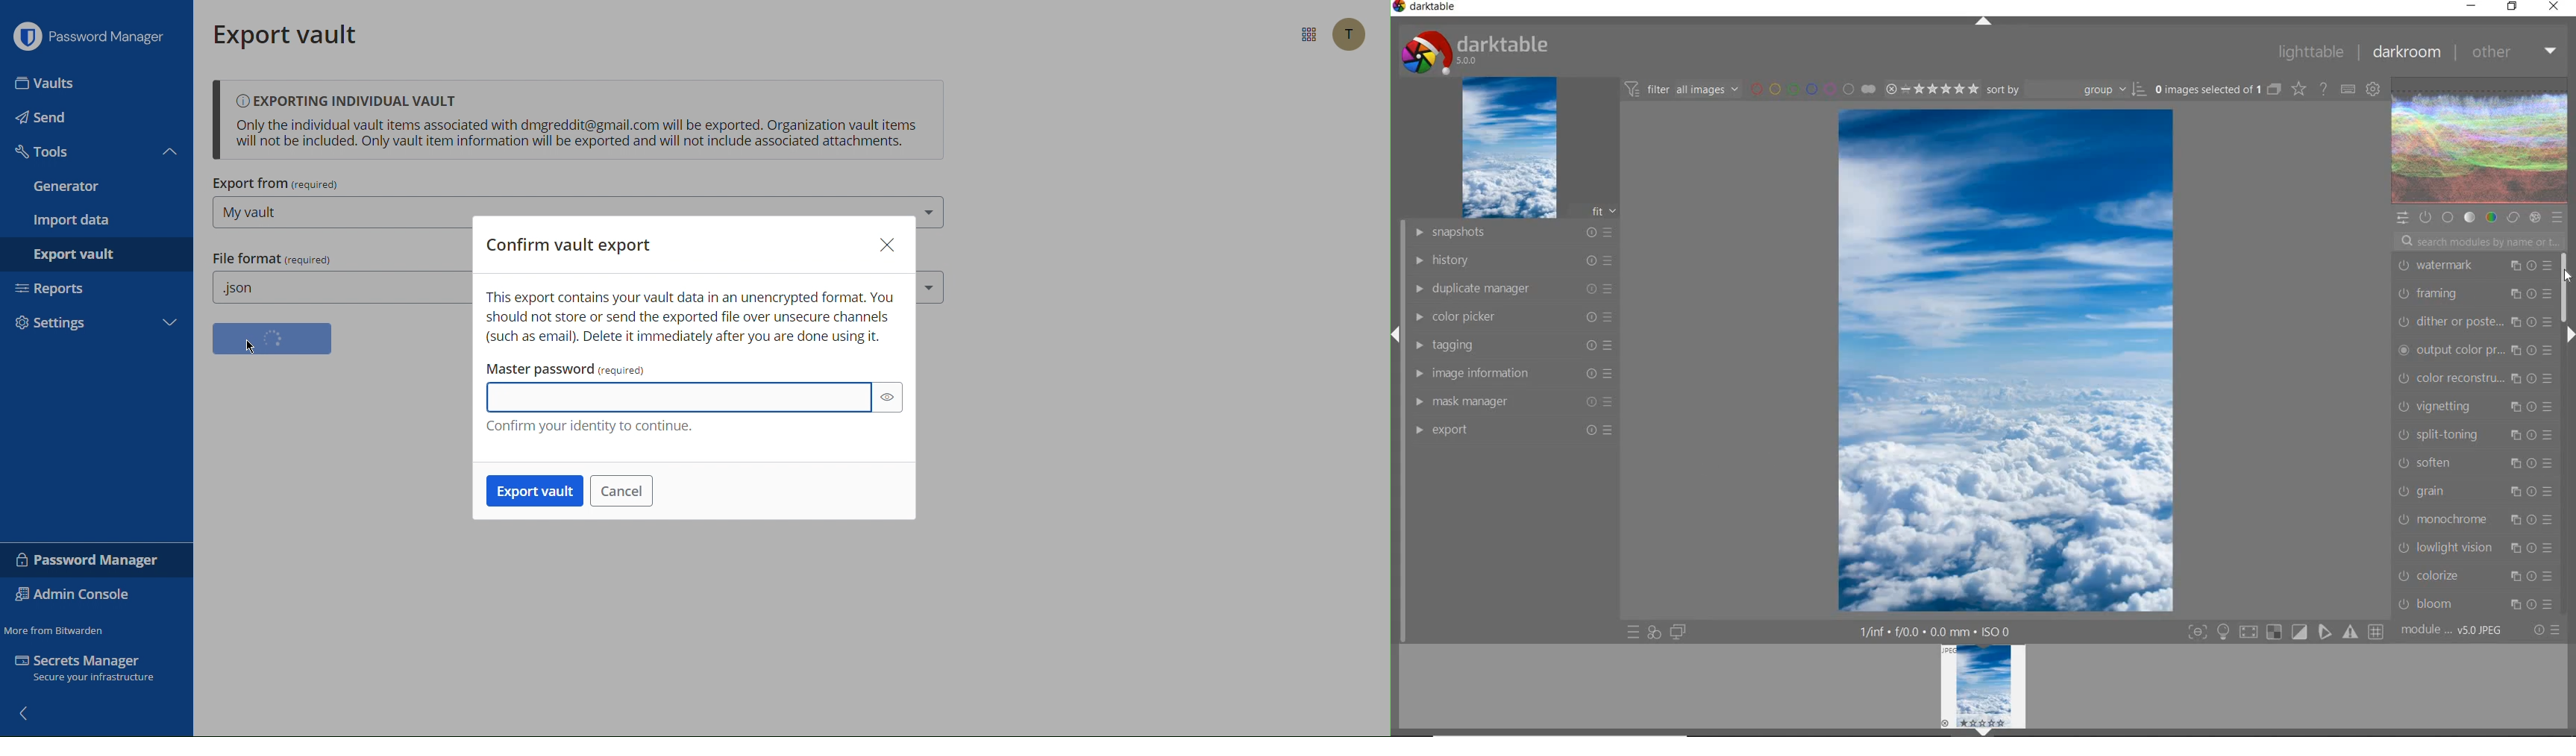 The height and width of the screenshot is (756, 2576). I want to click on Master Password, so click(678, 398).